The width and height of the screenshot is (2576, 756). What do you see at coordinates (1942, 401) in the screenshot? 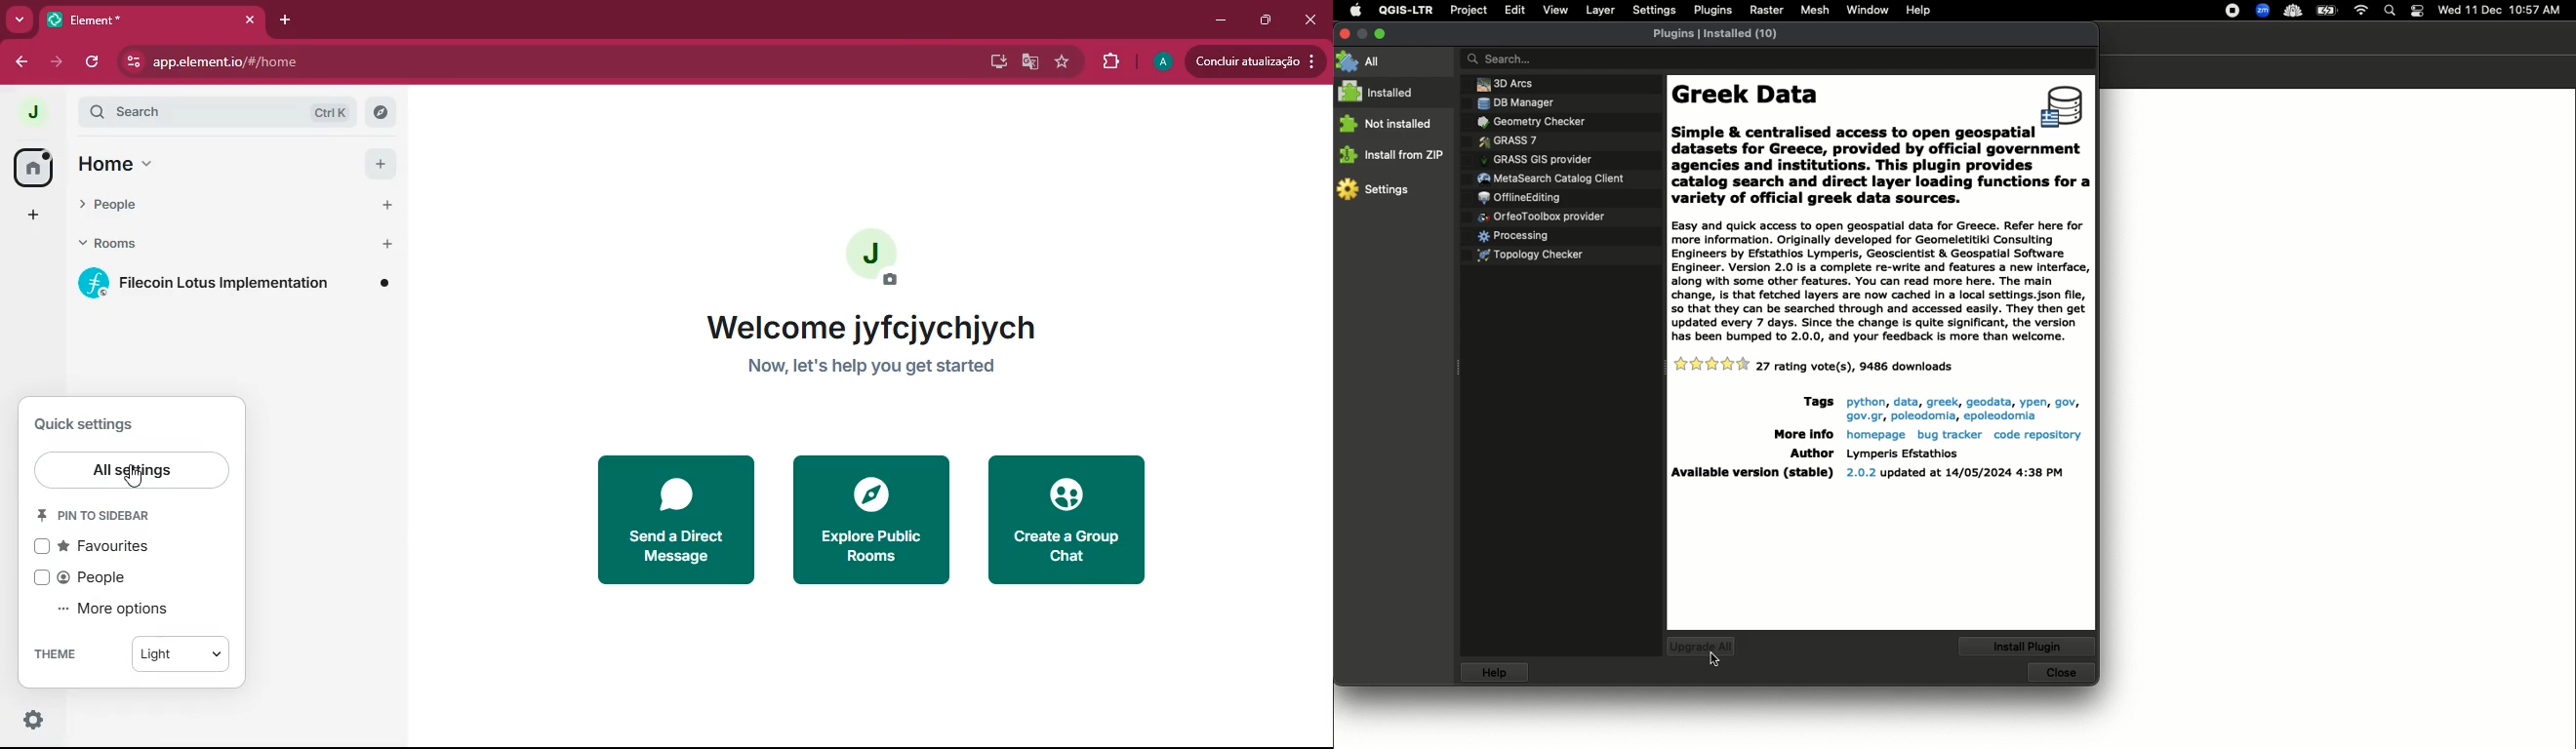
I see `reek` at bounding box center [1942, 401].